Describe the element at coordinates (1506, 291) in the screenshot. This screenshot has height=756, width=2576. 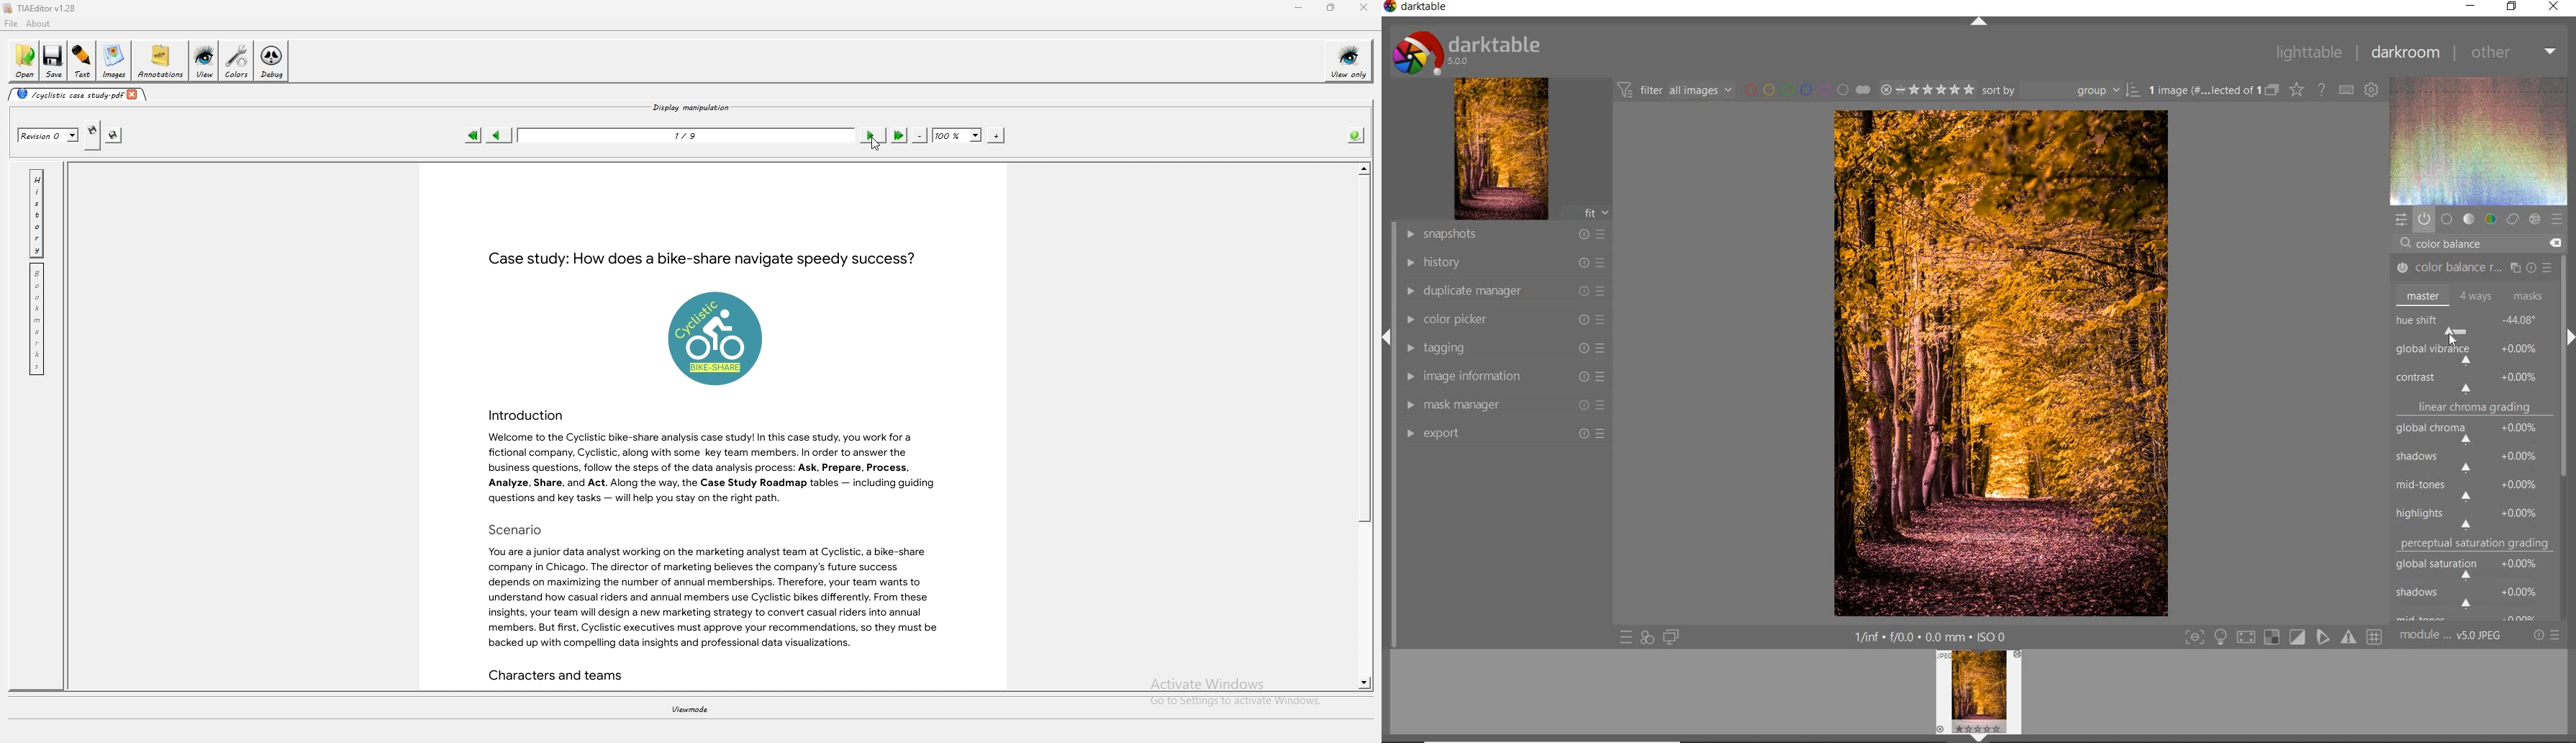
I see `duplicate manager` at that location.